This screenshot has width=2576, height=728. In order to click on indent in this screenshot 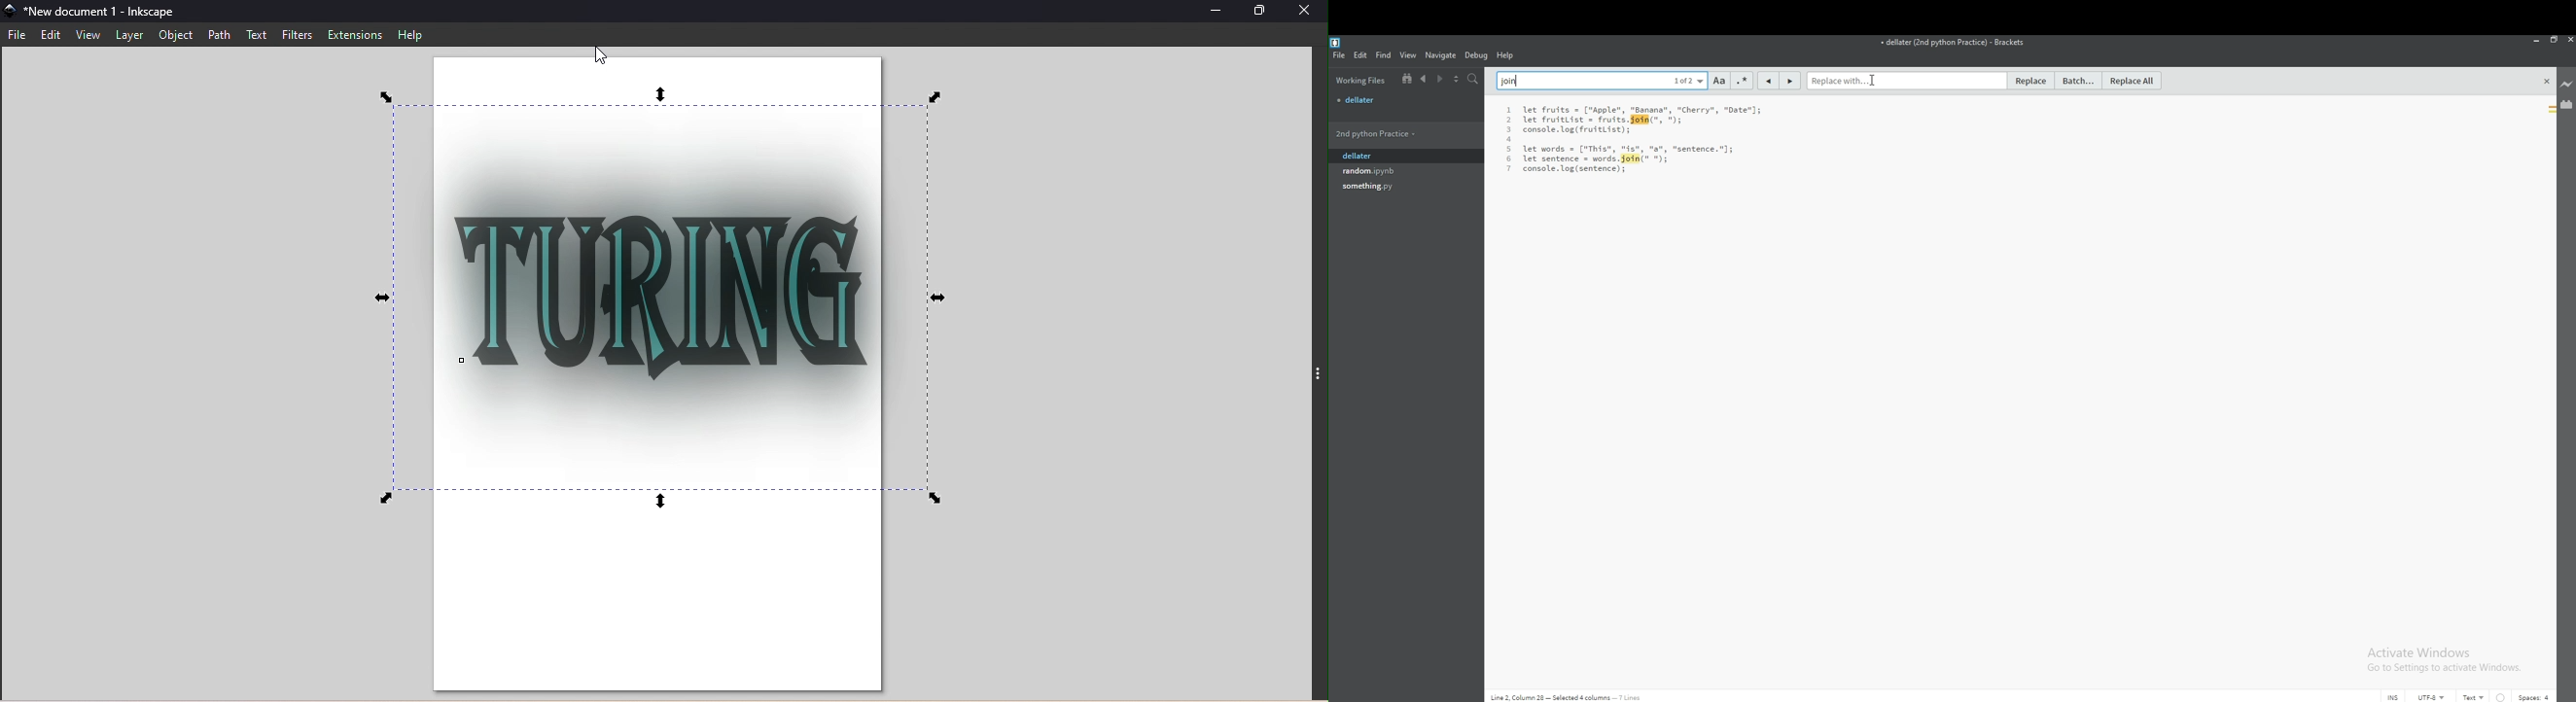, I will do `click(2501, 697)`.